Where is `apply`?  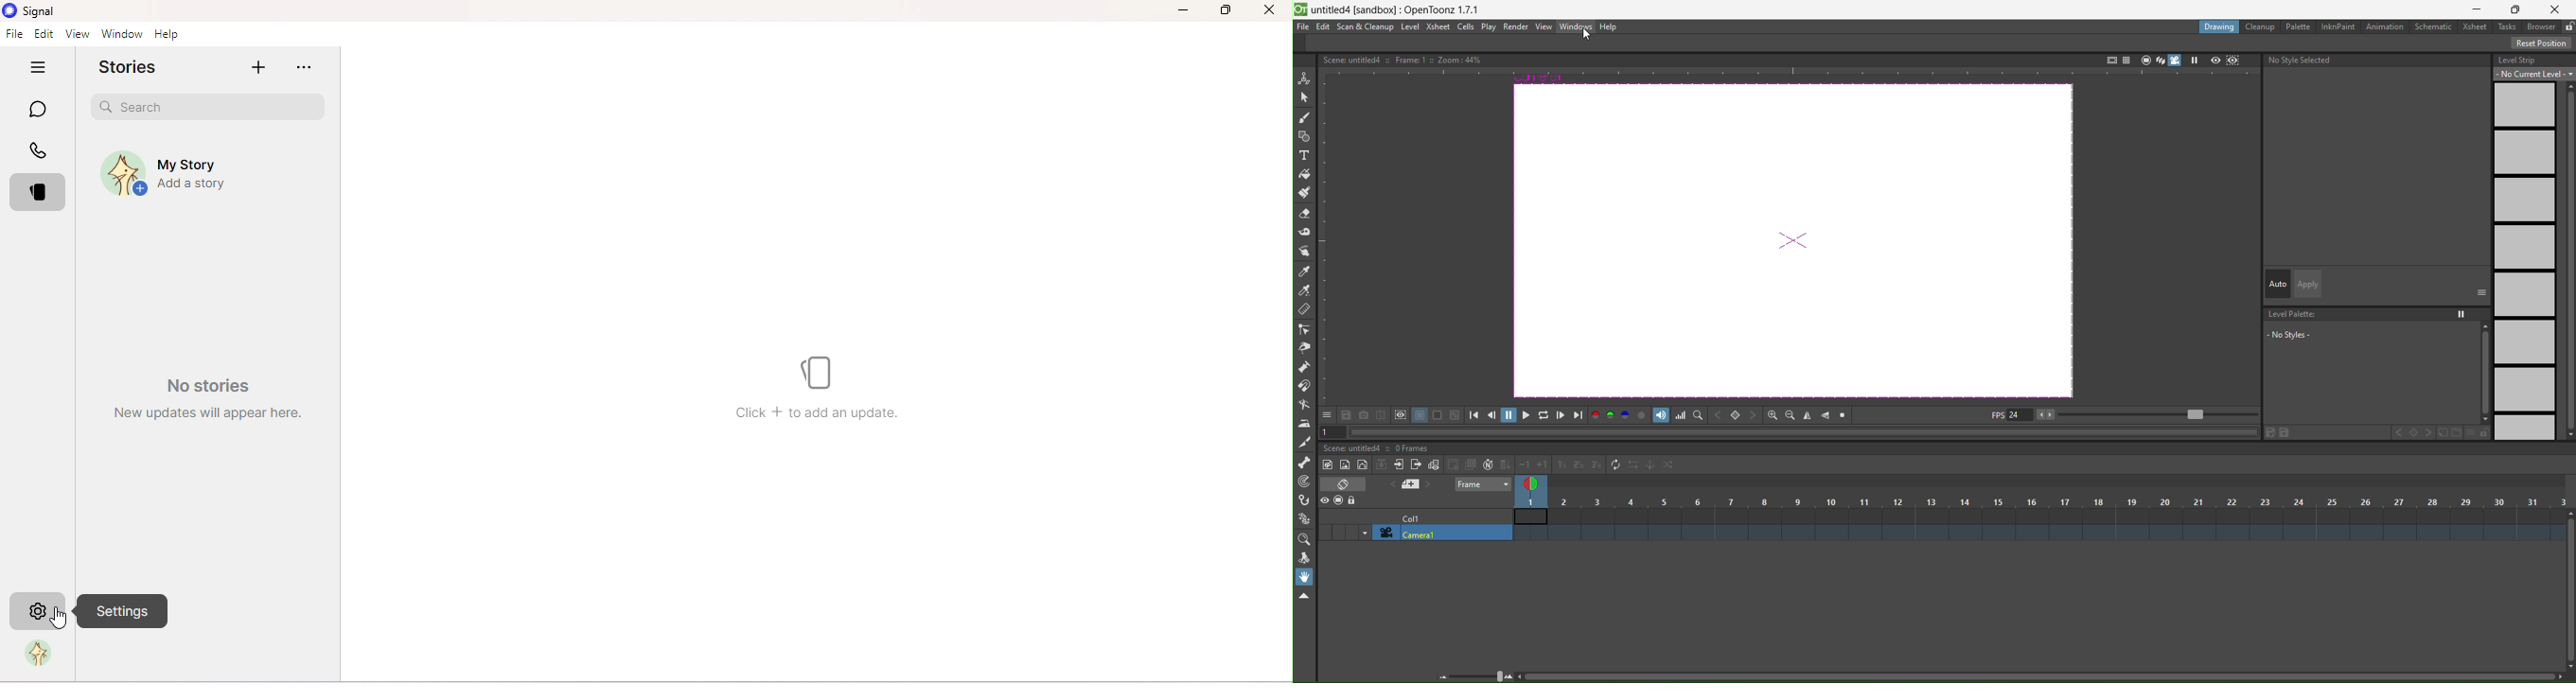 apply is located at coordinates (2308, 284).